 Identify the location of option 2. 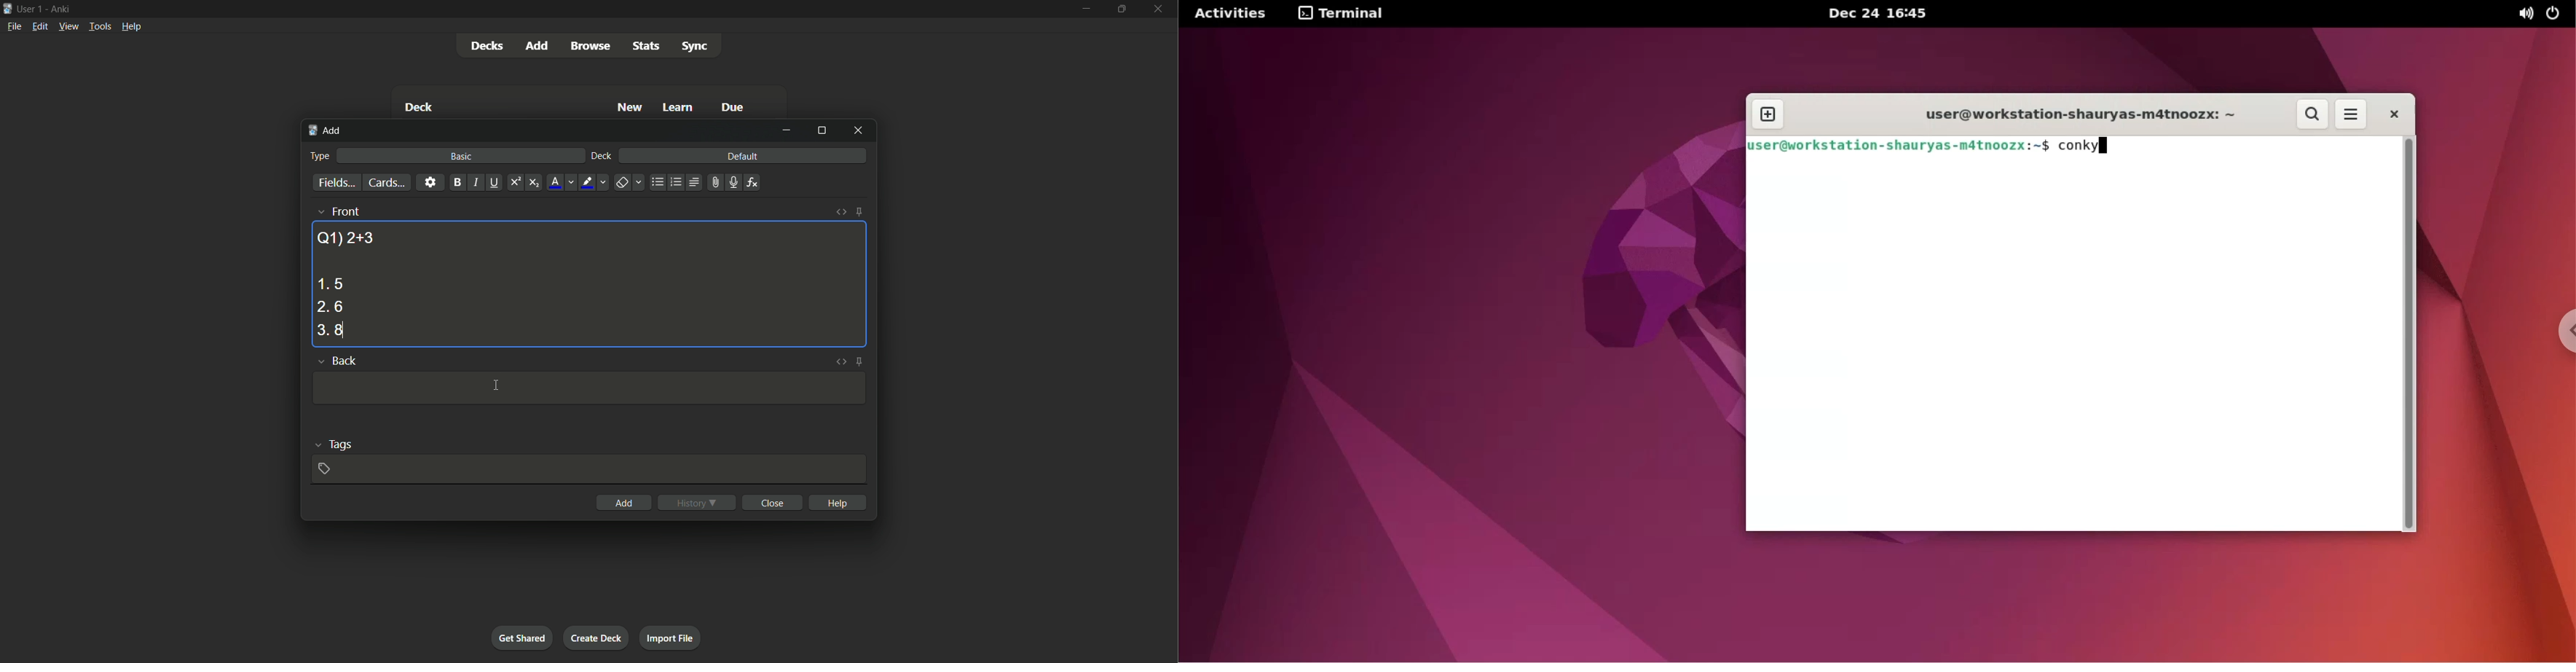
(330, 308).